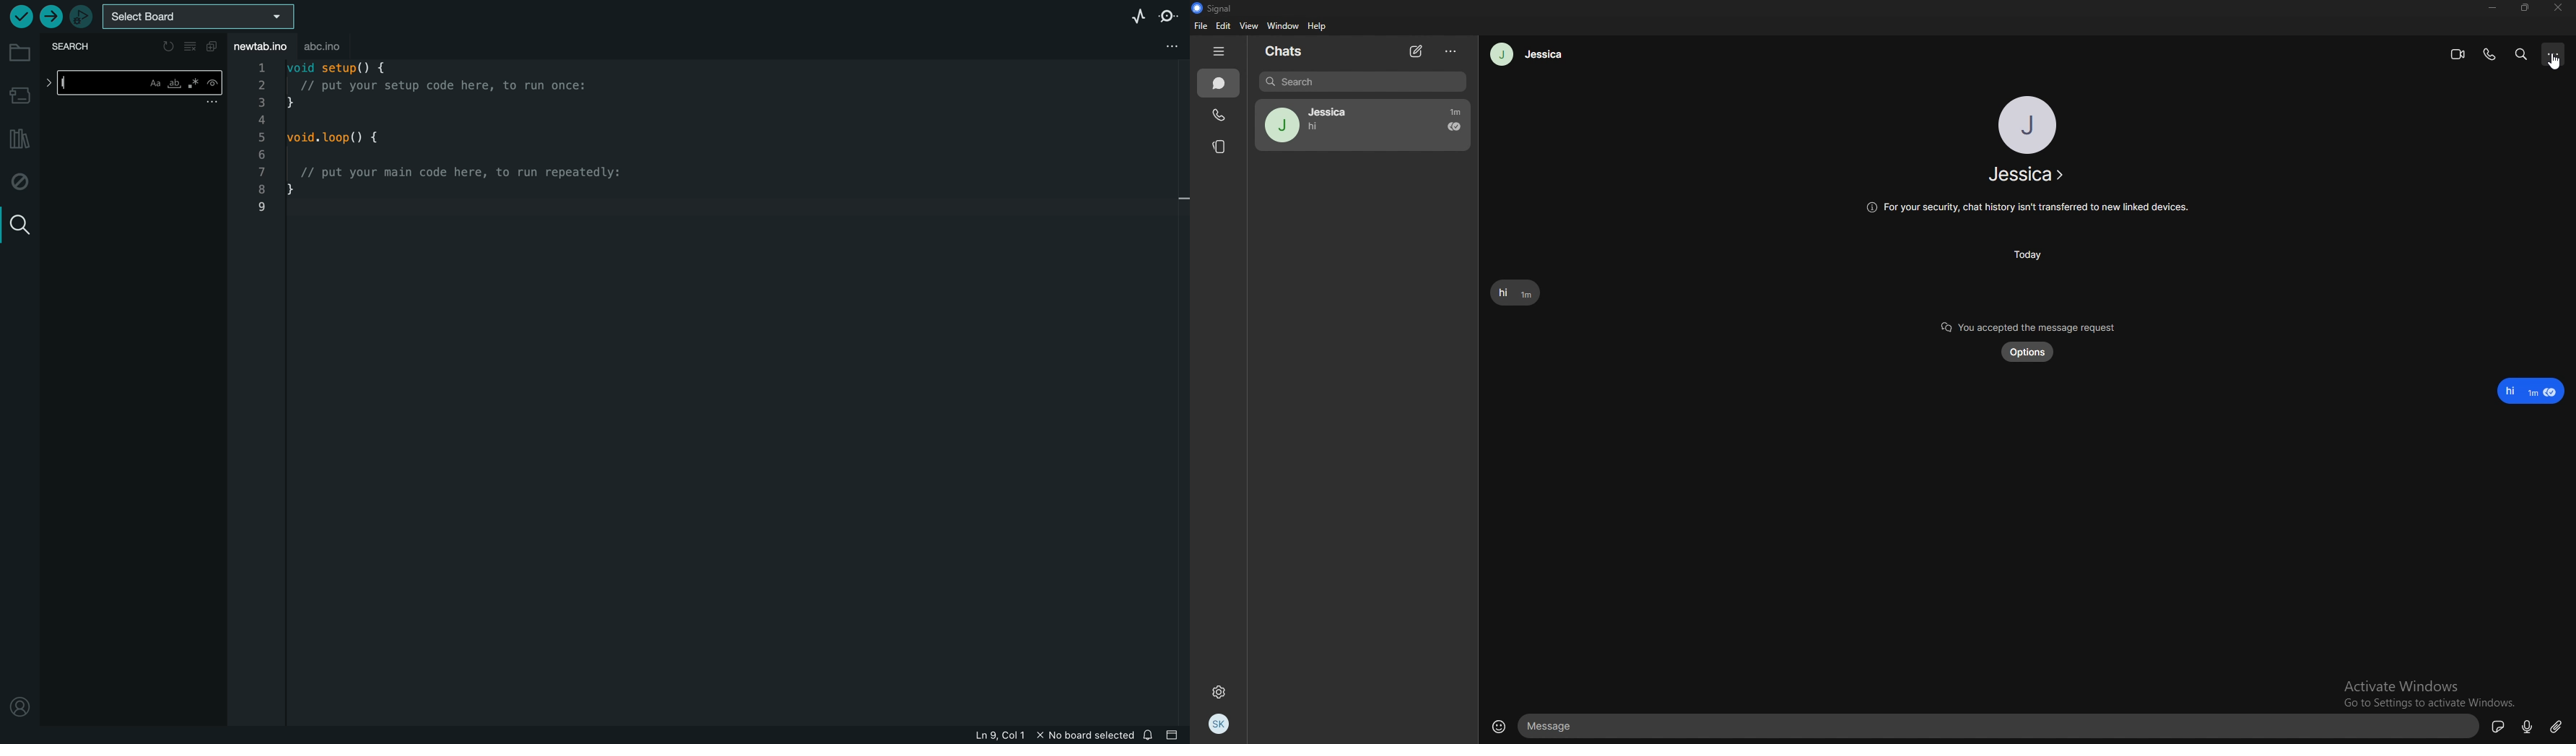 The width and height of the screenshot is (2576, 756). Describe the element at coordinates (1216, 9) in the screenshot. I see `signal` at that location.